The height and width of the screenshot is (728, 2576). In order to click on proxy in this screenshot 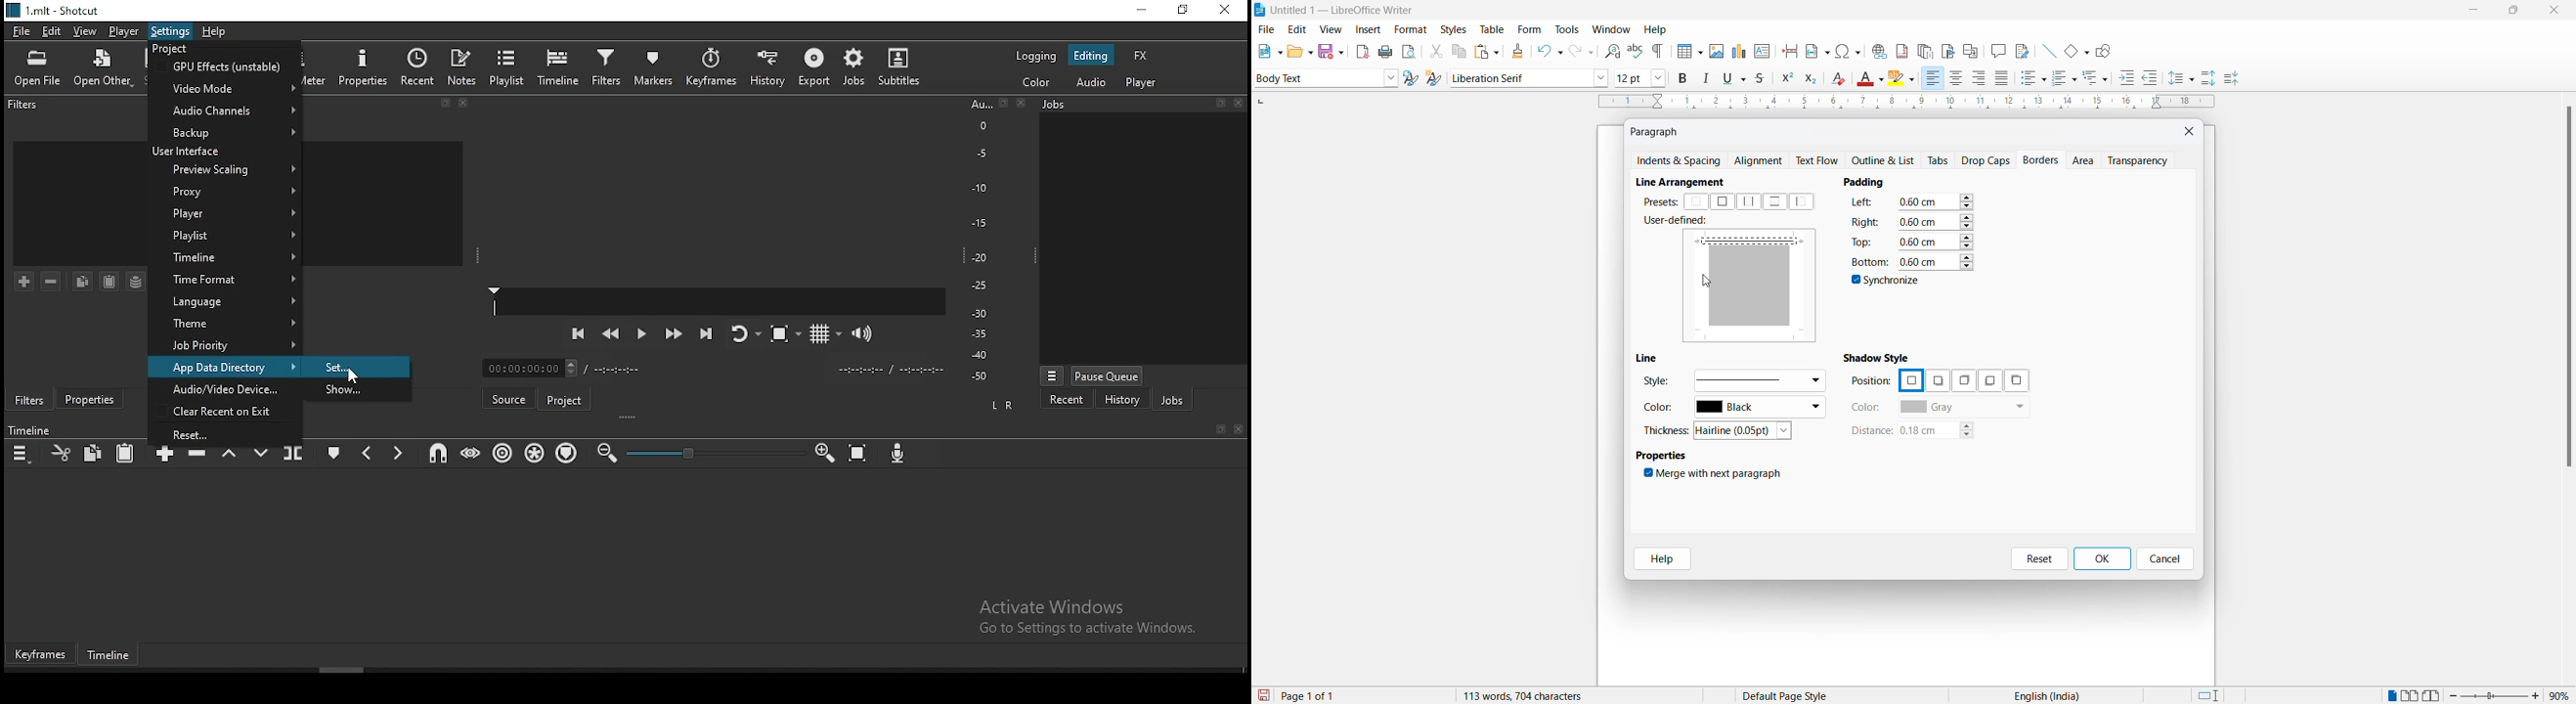, I will do `click(225, 192)`.